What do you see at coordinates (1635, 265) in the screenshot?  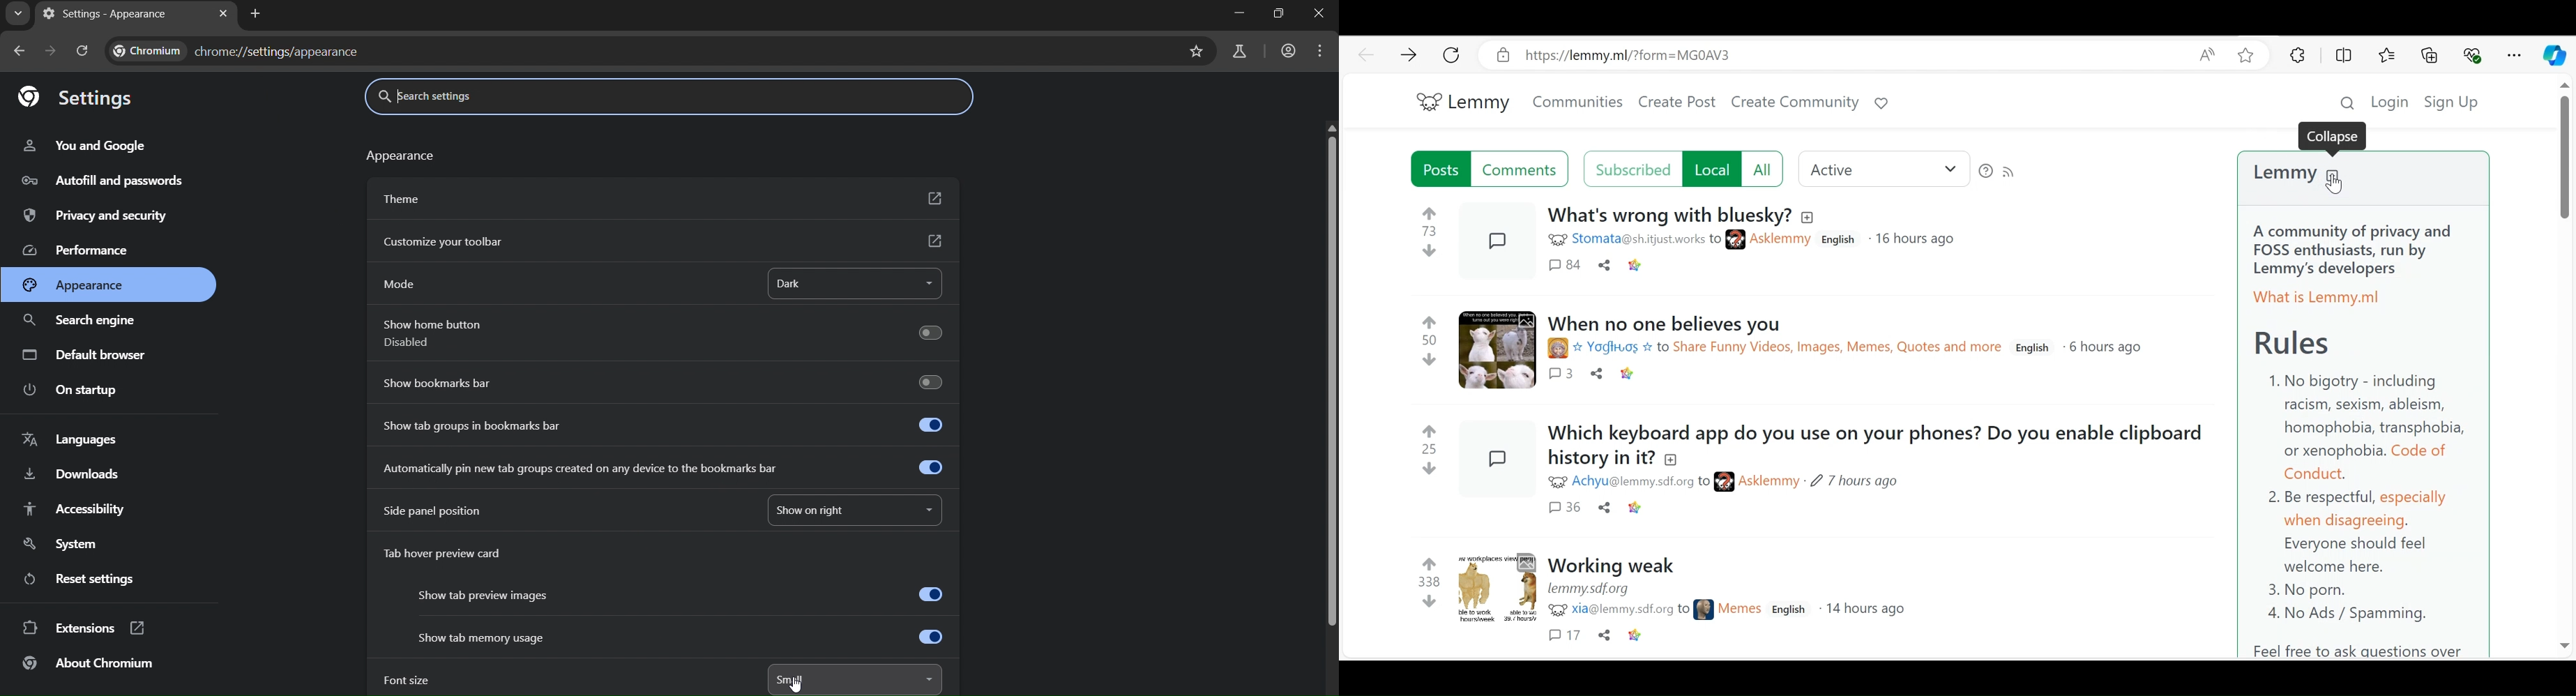 I see `link` at bounding box center [1635, 265].